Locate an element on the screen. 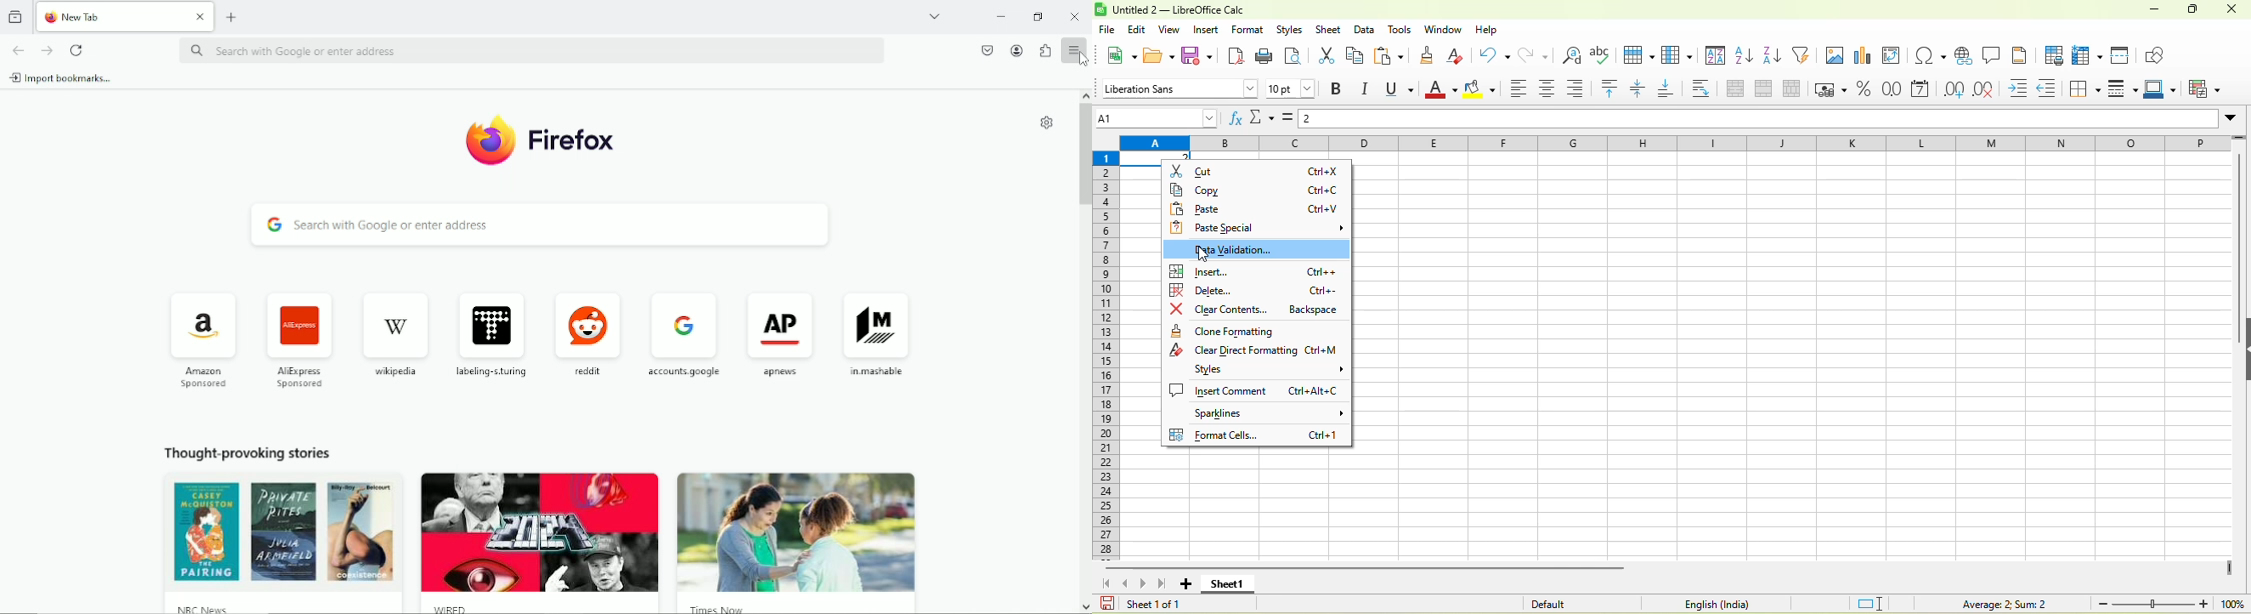 This screenshot has width=2268, height=616. redo is located at coordinates (1539, 54).